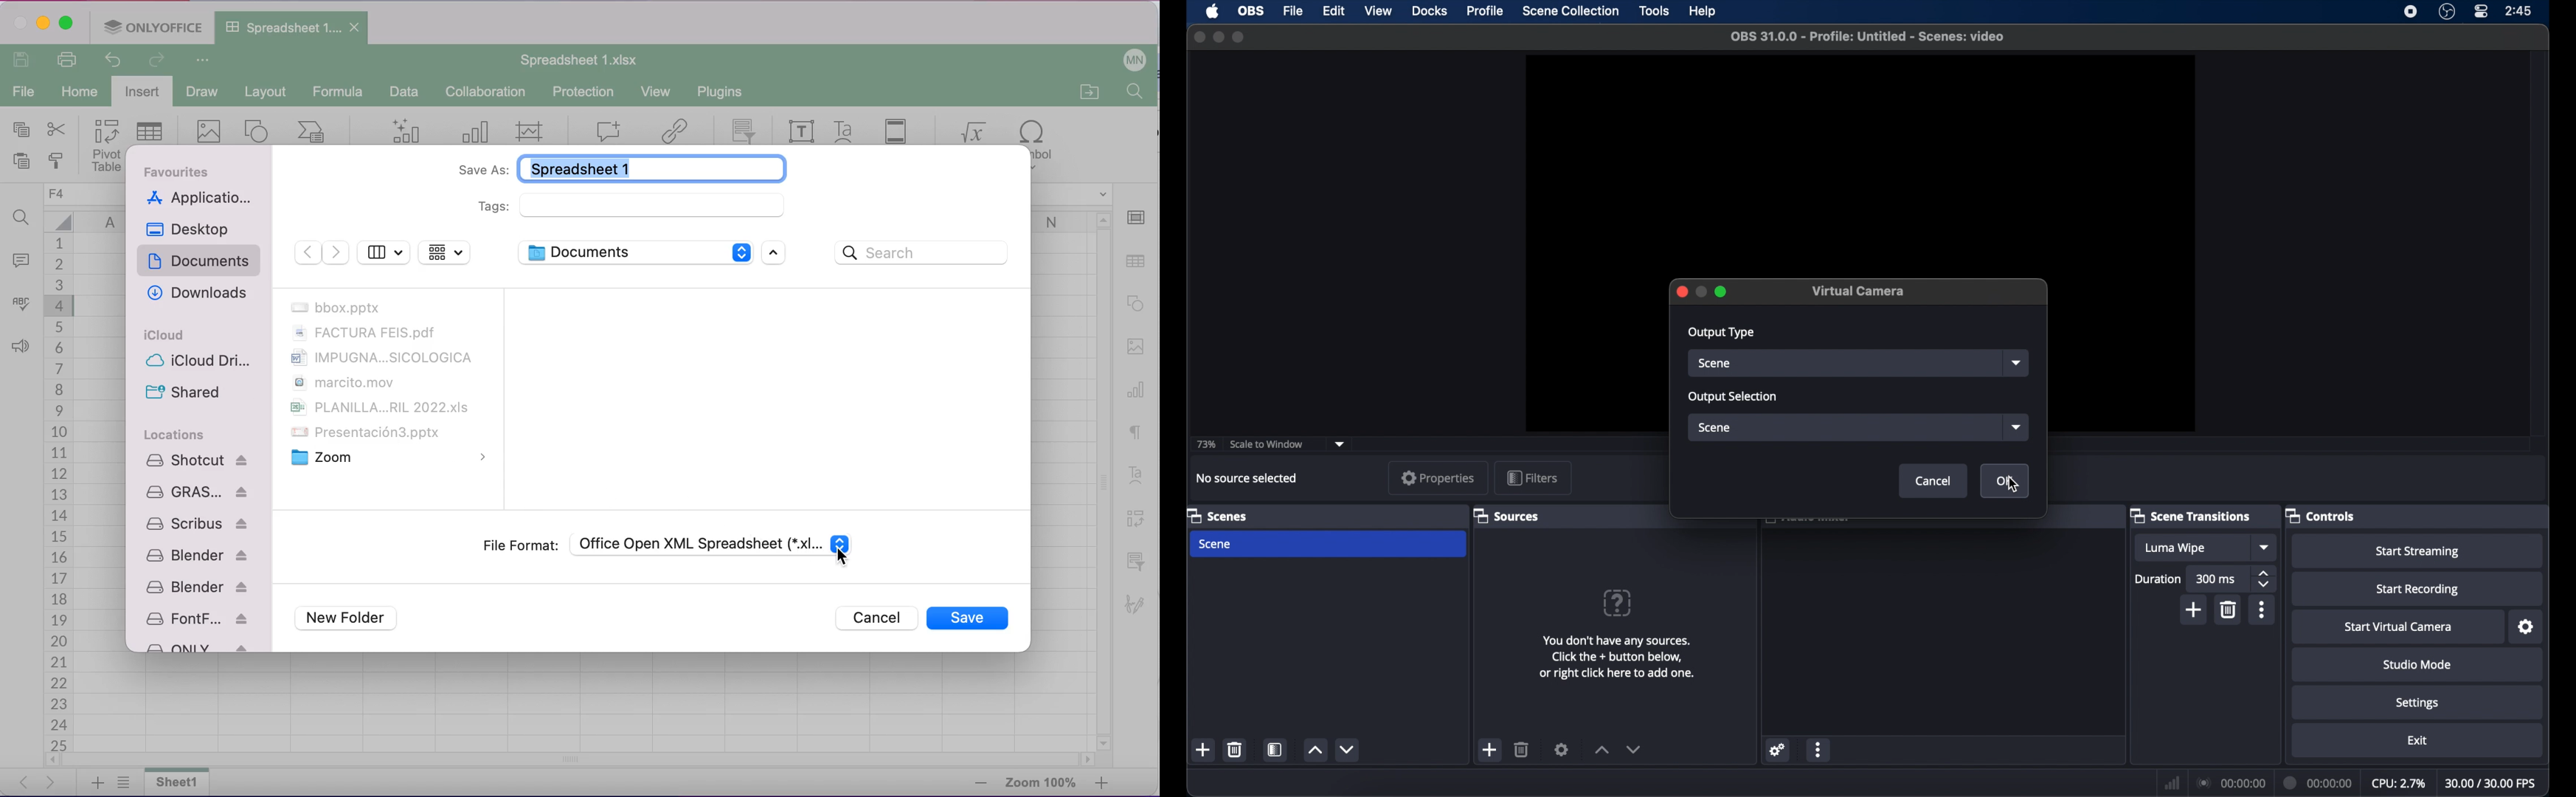 The height and width of the screenshot is (812, 2576). I want to click on luma wipe, so click(2189, 548).